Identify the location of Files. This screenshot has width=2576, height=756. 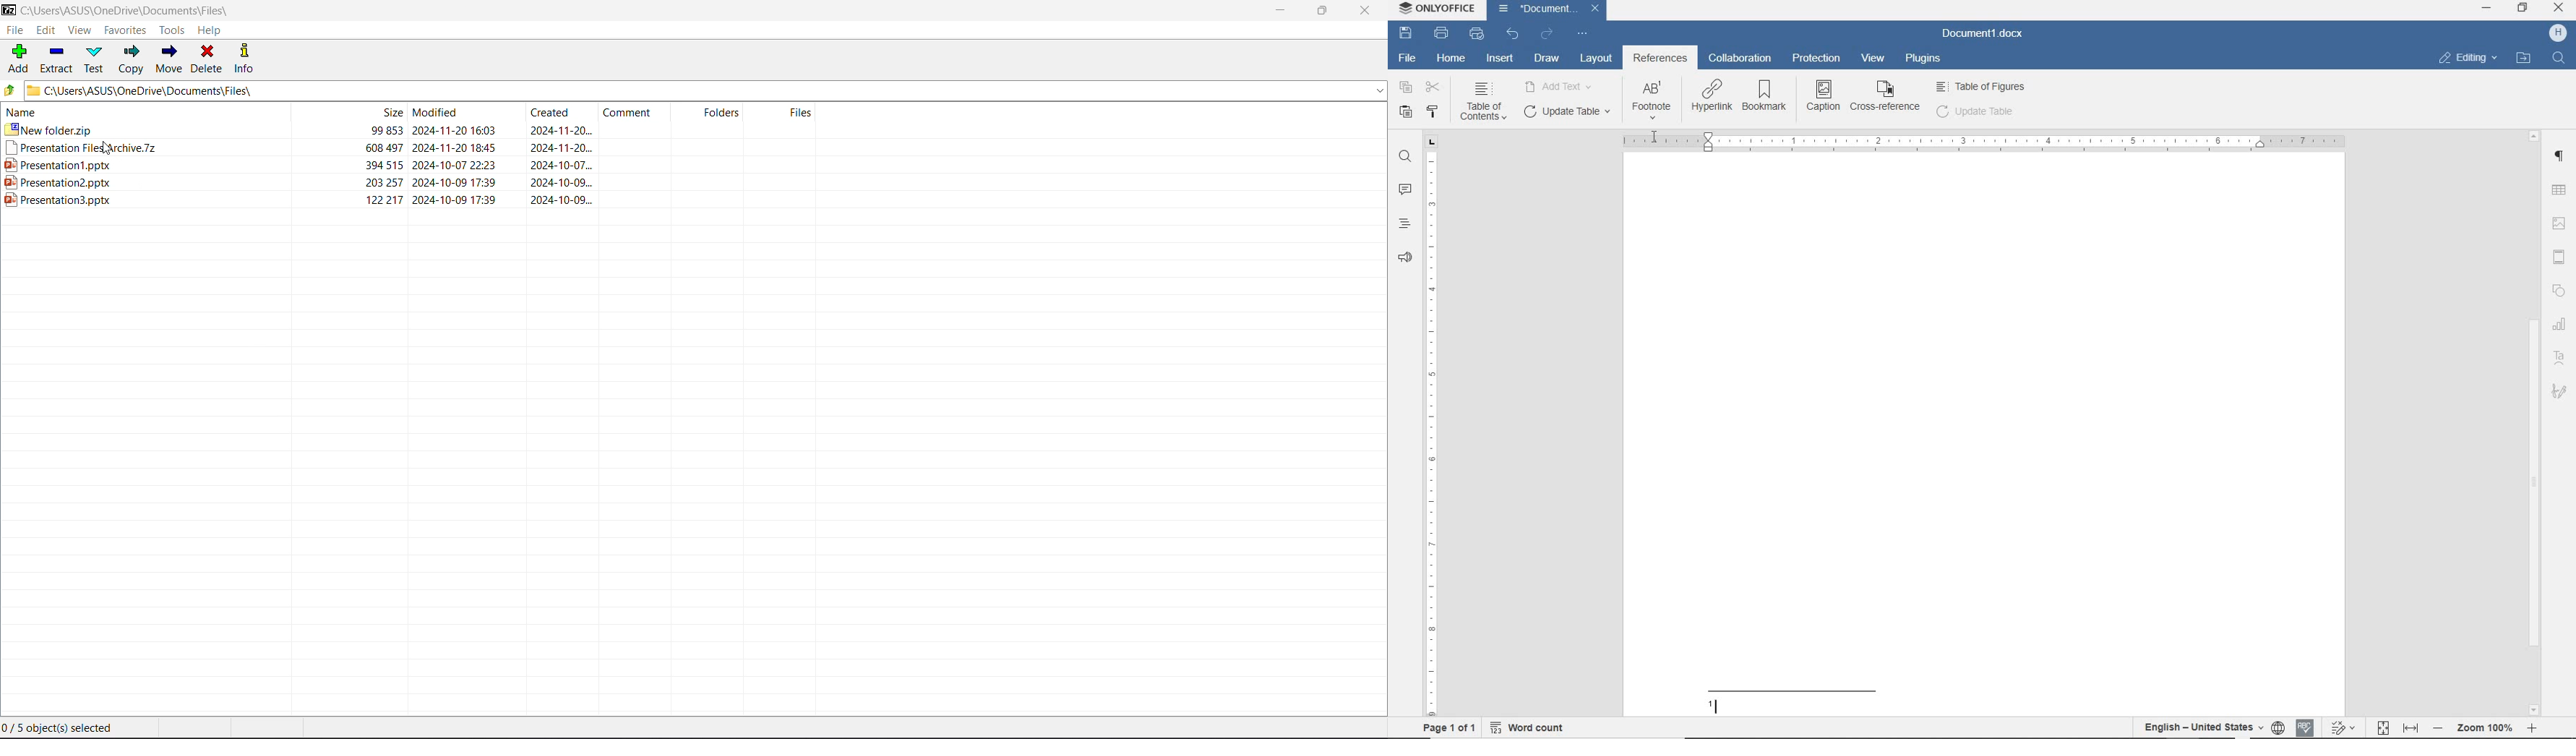
(781, 114).